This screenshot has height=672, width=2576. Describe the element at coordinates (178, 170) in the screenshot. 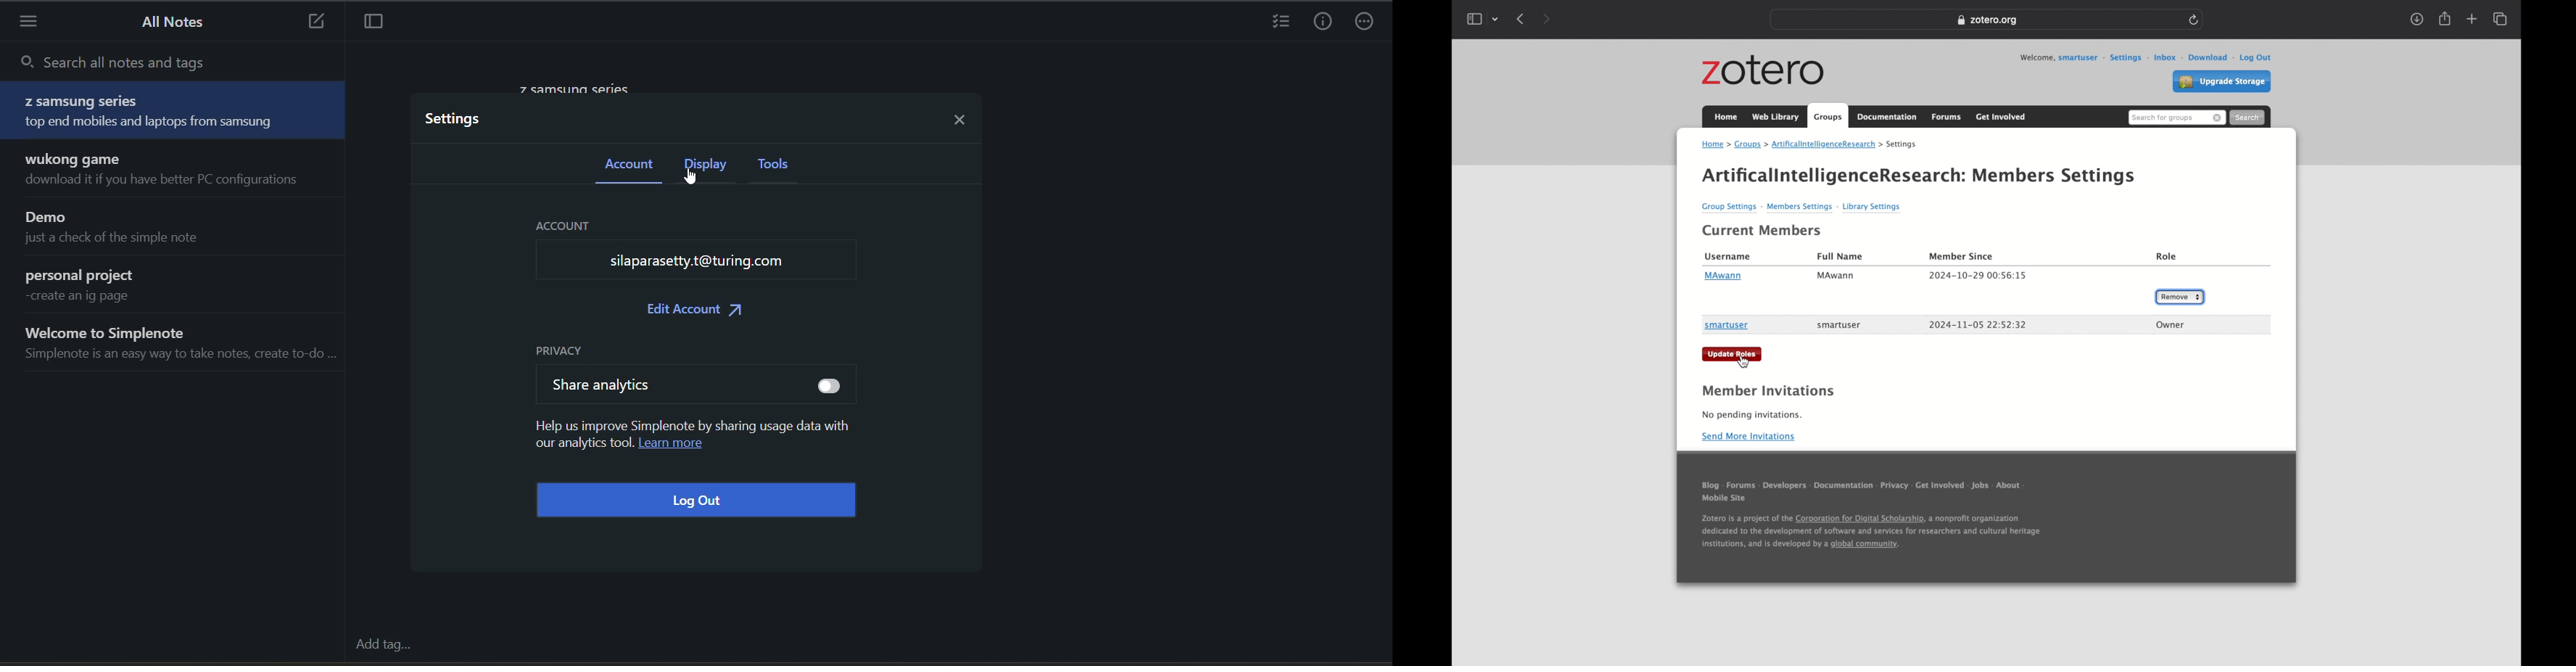

I see `wukong game
download it if you have better PC configurations` at that location.